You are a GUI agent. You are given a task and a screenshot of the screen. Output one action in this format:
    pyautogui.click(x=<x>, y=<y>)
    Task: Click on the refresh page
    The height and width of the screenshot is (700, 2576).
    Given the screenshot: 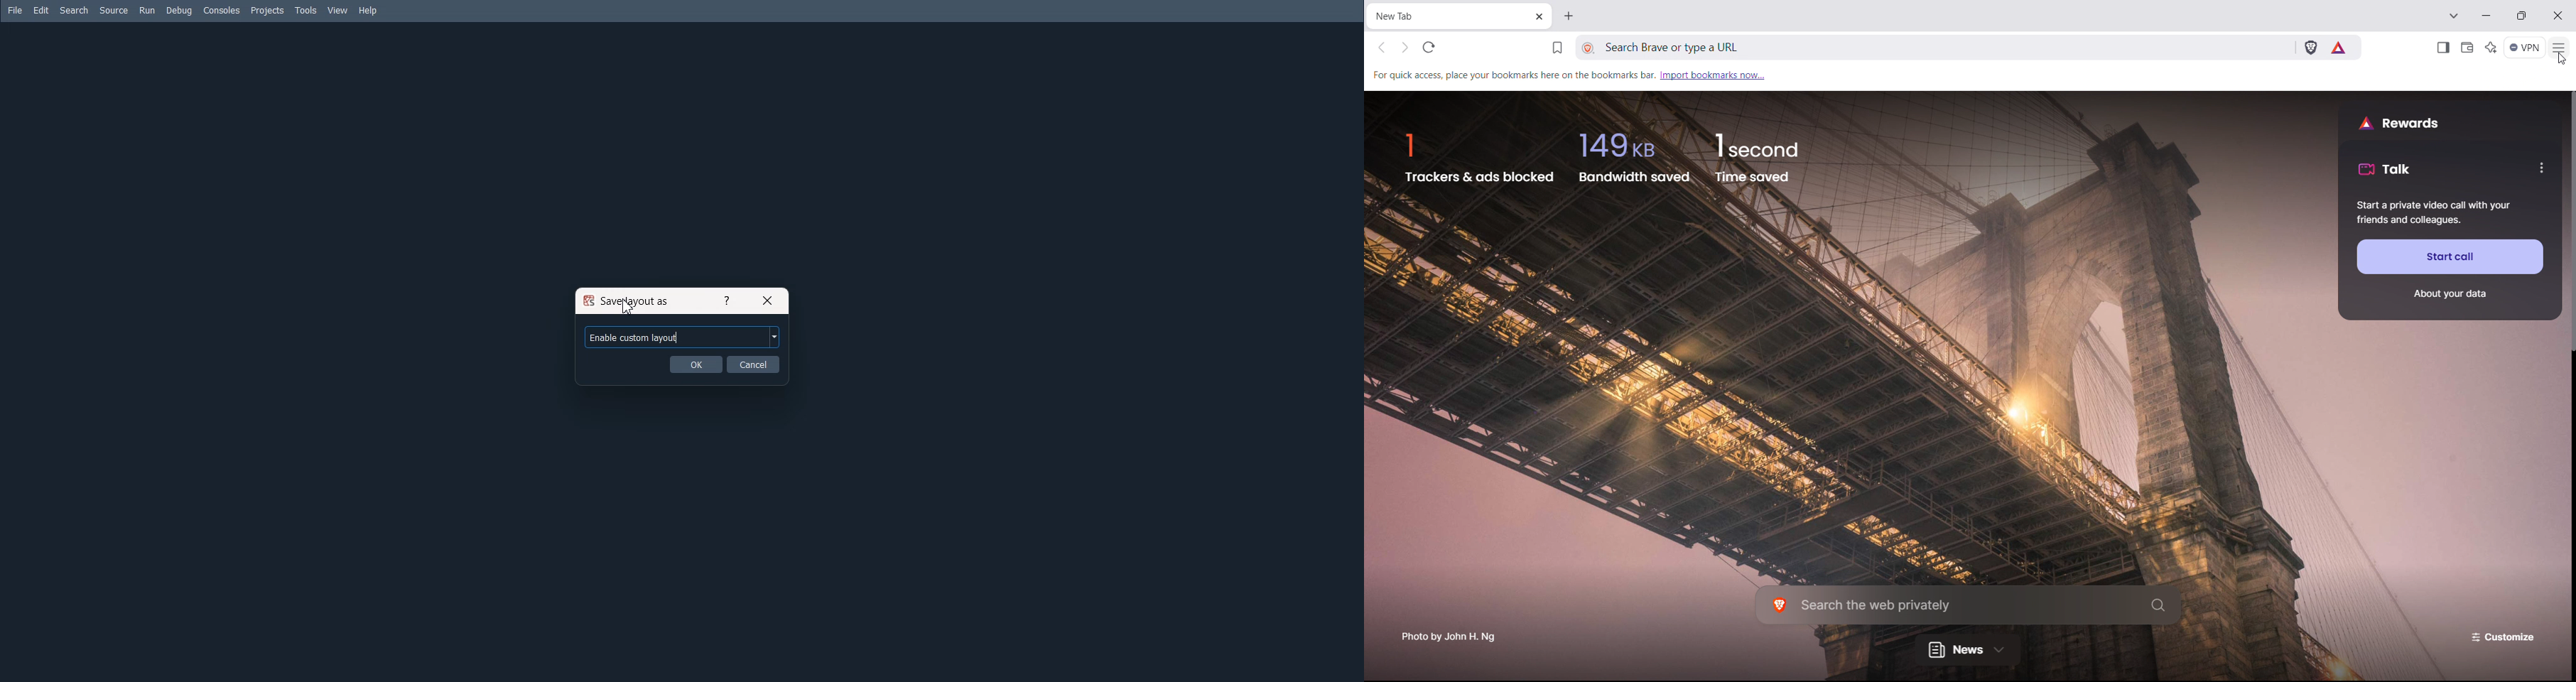 What is the action you would take?
    pyautogui.click(x=1428, y=47)
    